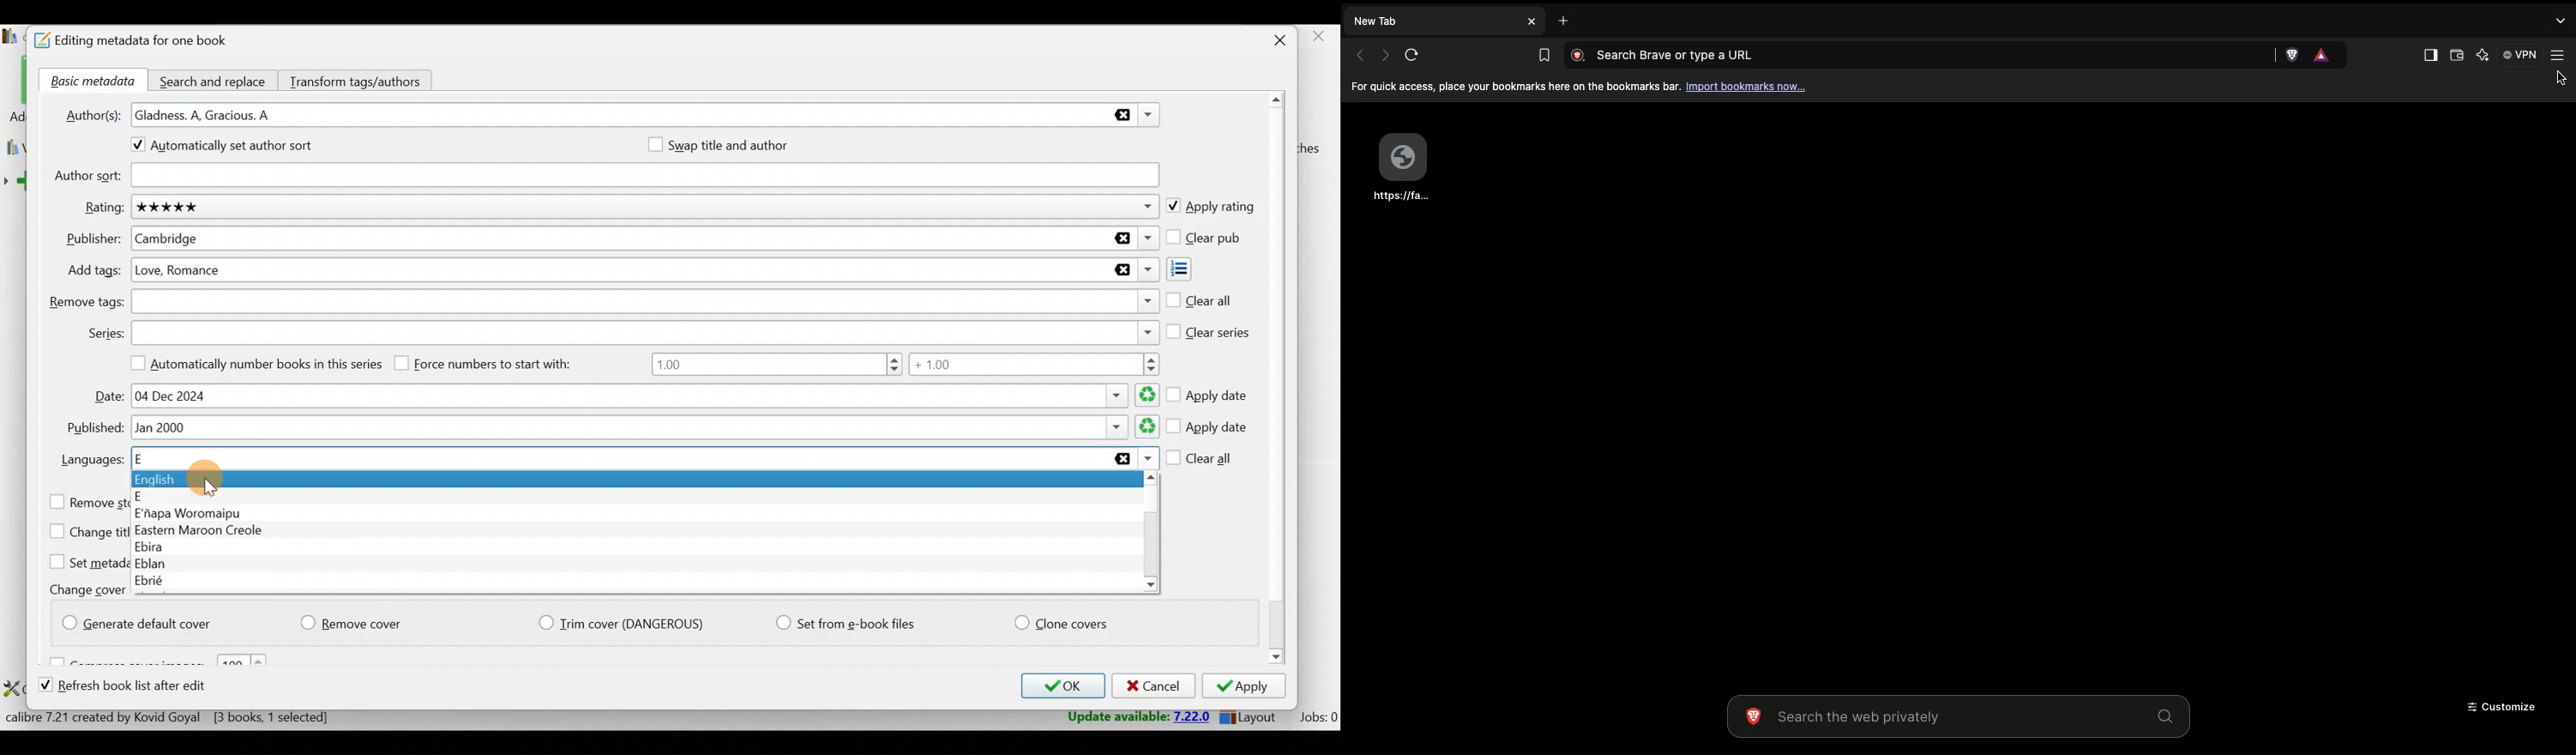  What do you see at coordinates (215, 80) in the screenshot?
I see `Search and replace` at bounding box center [215, 80].